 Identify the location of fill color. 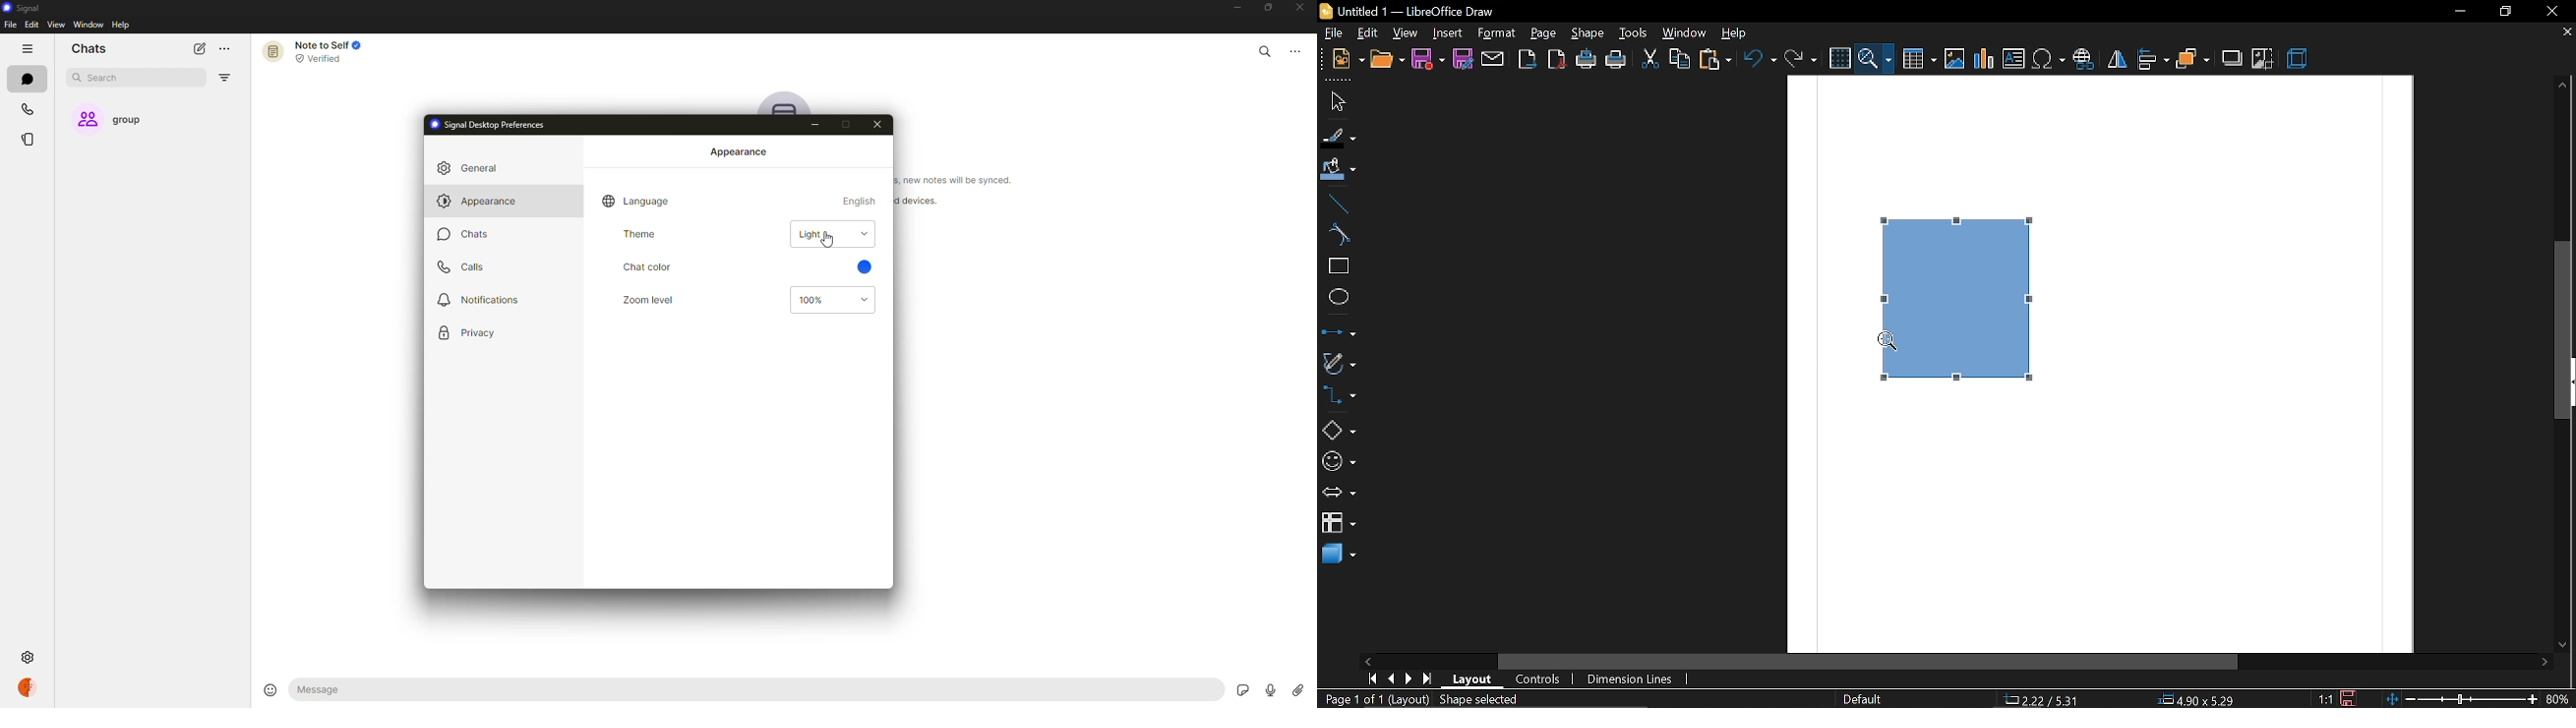
(1338, 168).